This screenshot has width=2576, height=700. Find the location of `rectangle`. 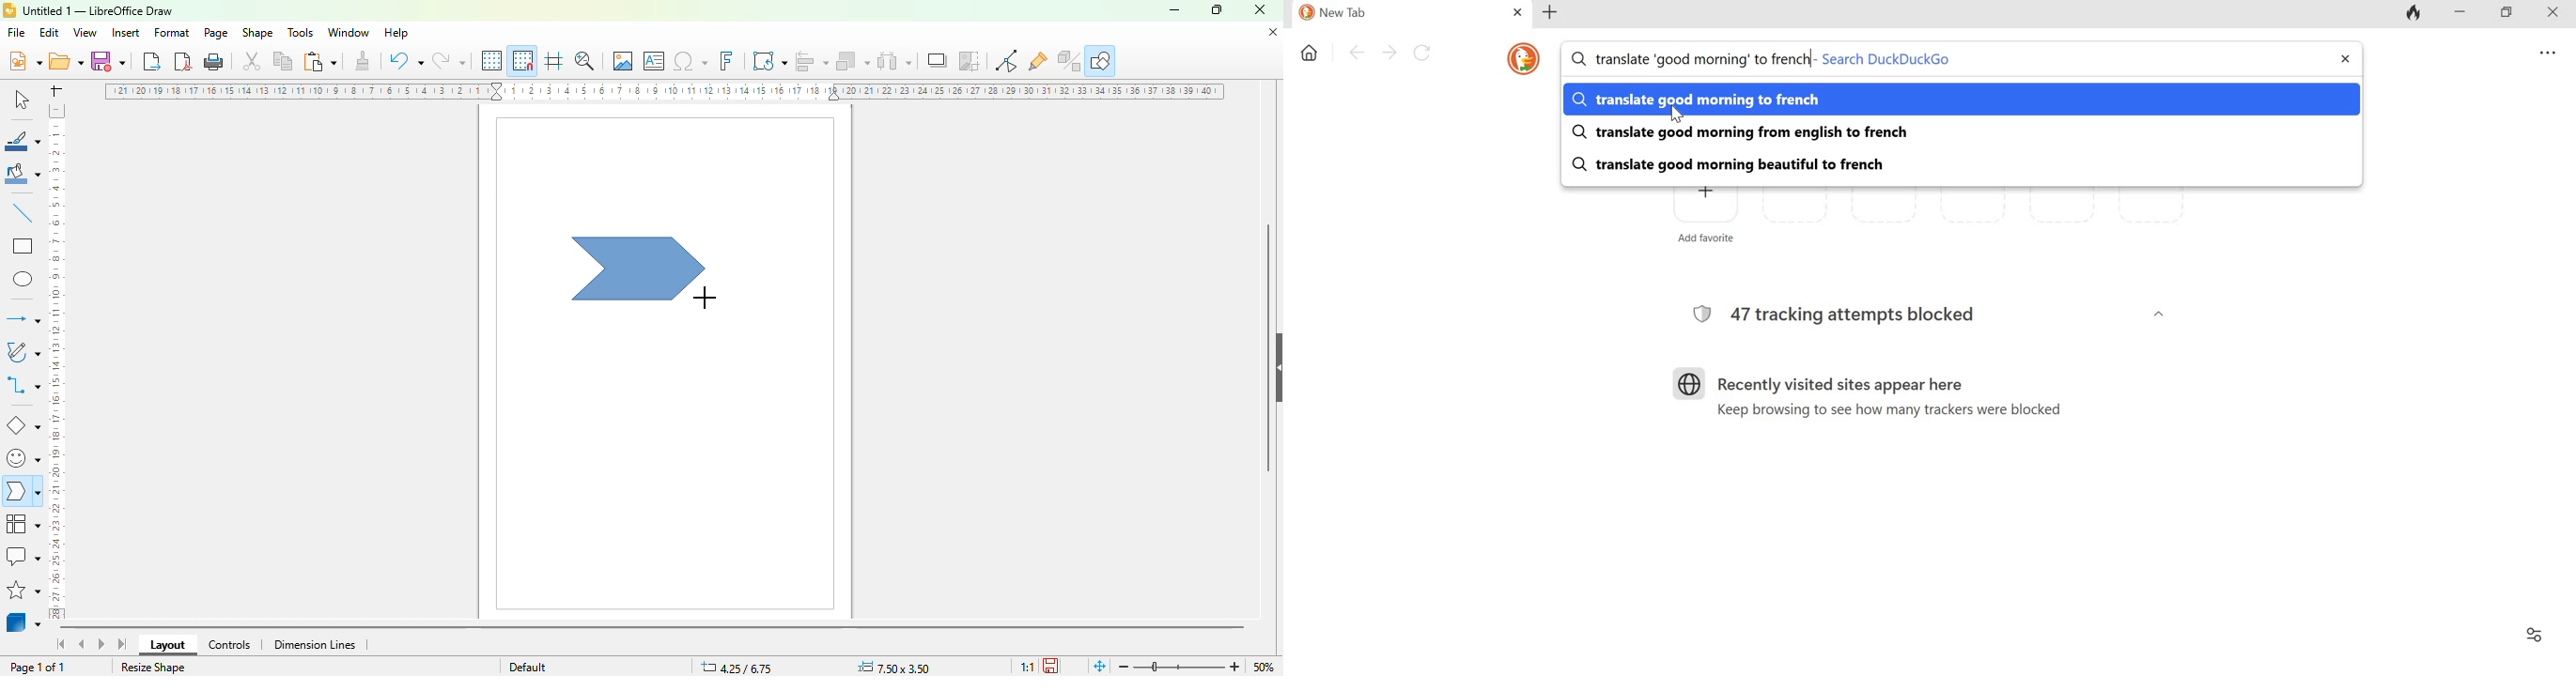

rectangle is located at coordinates (23, 245).